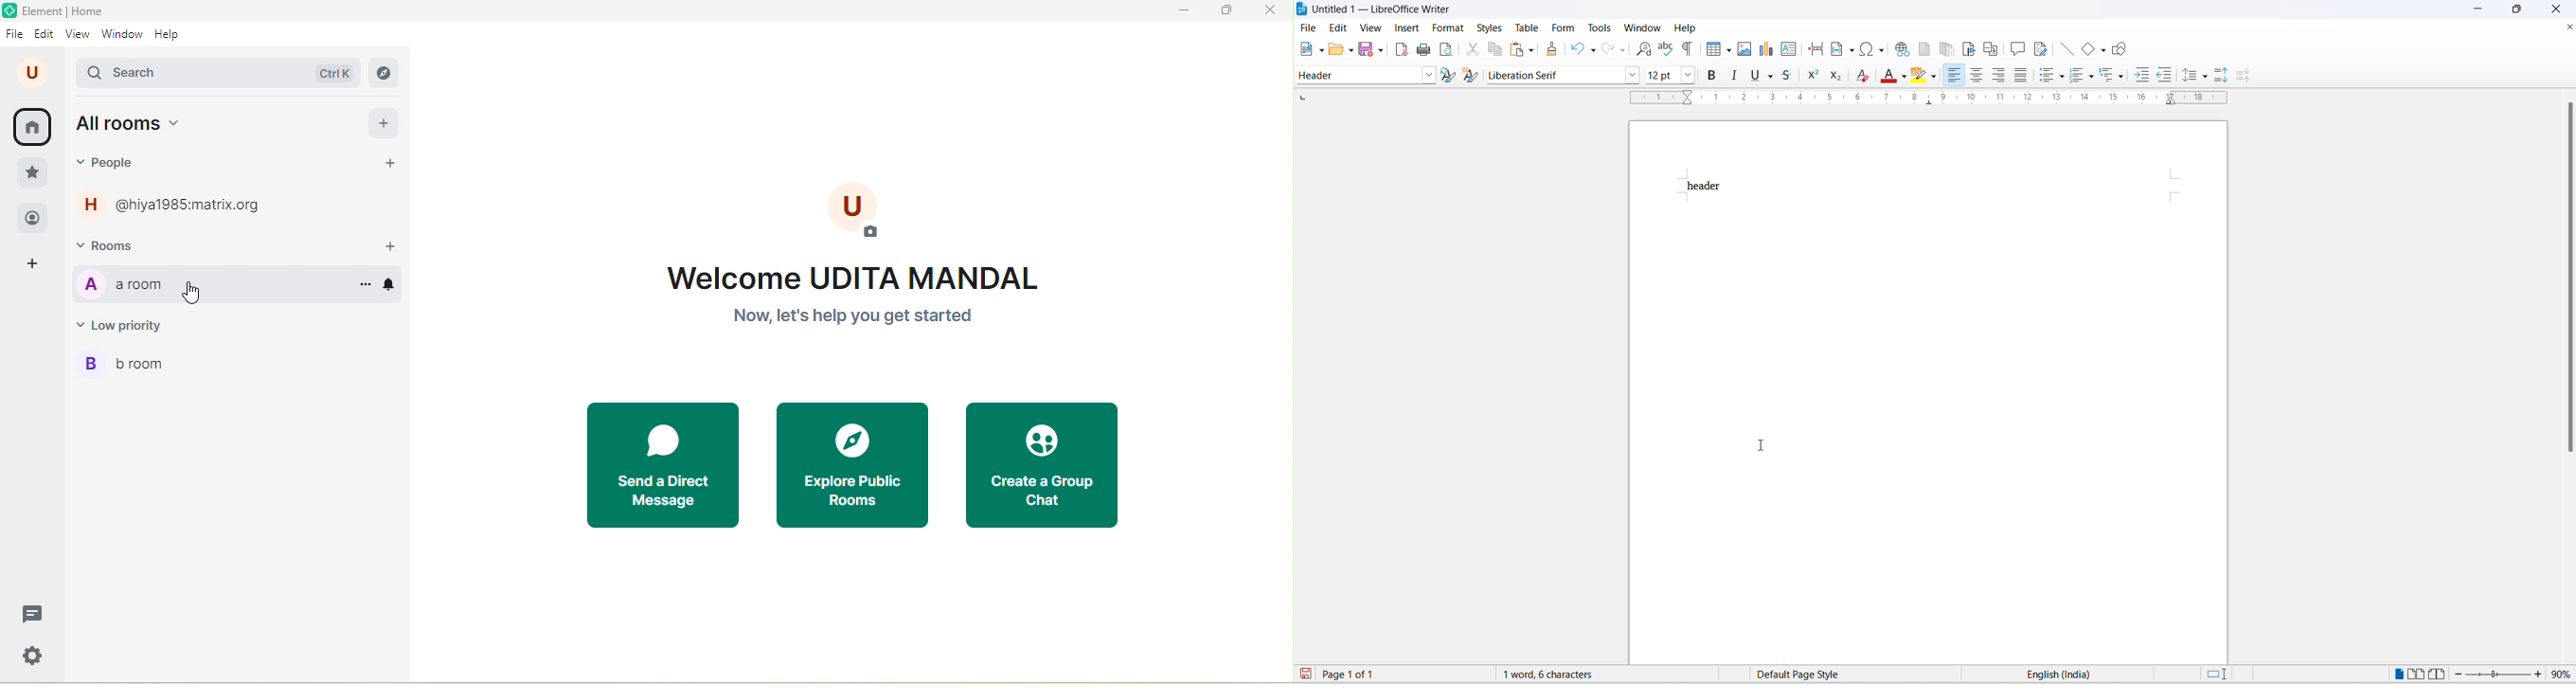 Image resolution: width=2576 pixels, height=700 pixels. I want to click on Element | Home, so click(68, 10).